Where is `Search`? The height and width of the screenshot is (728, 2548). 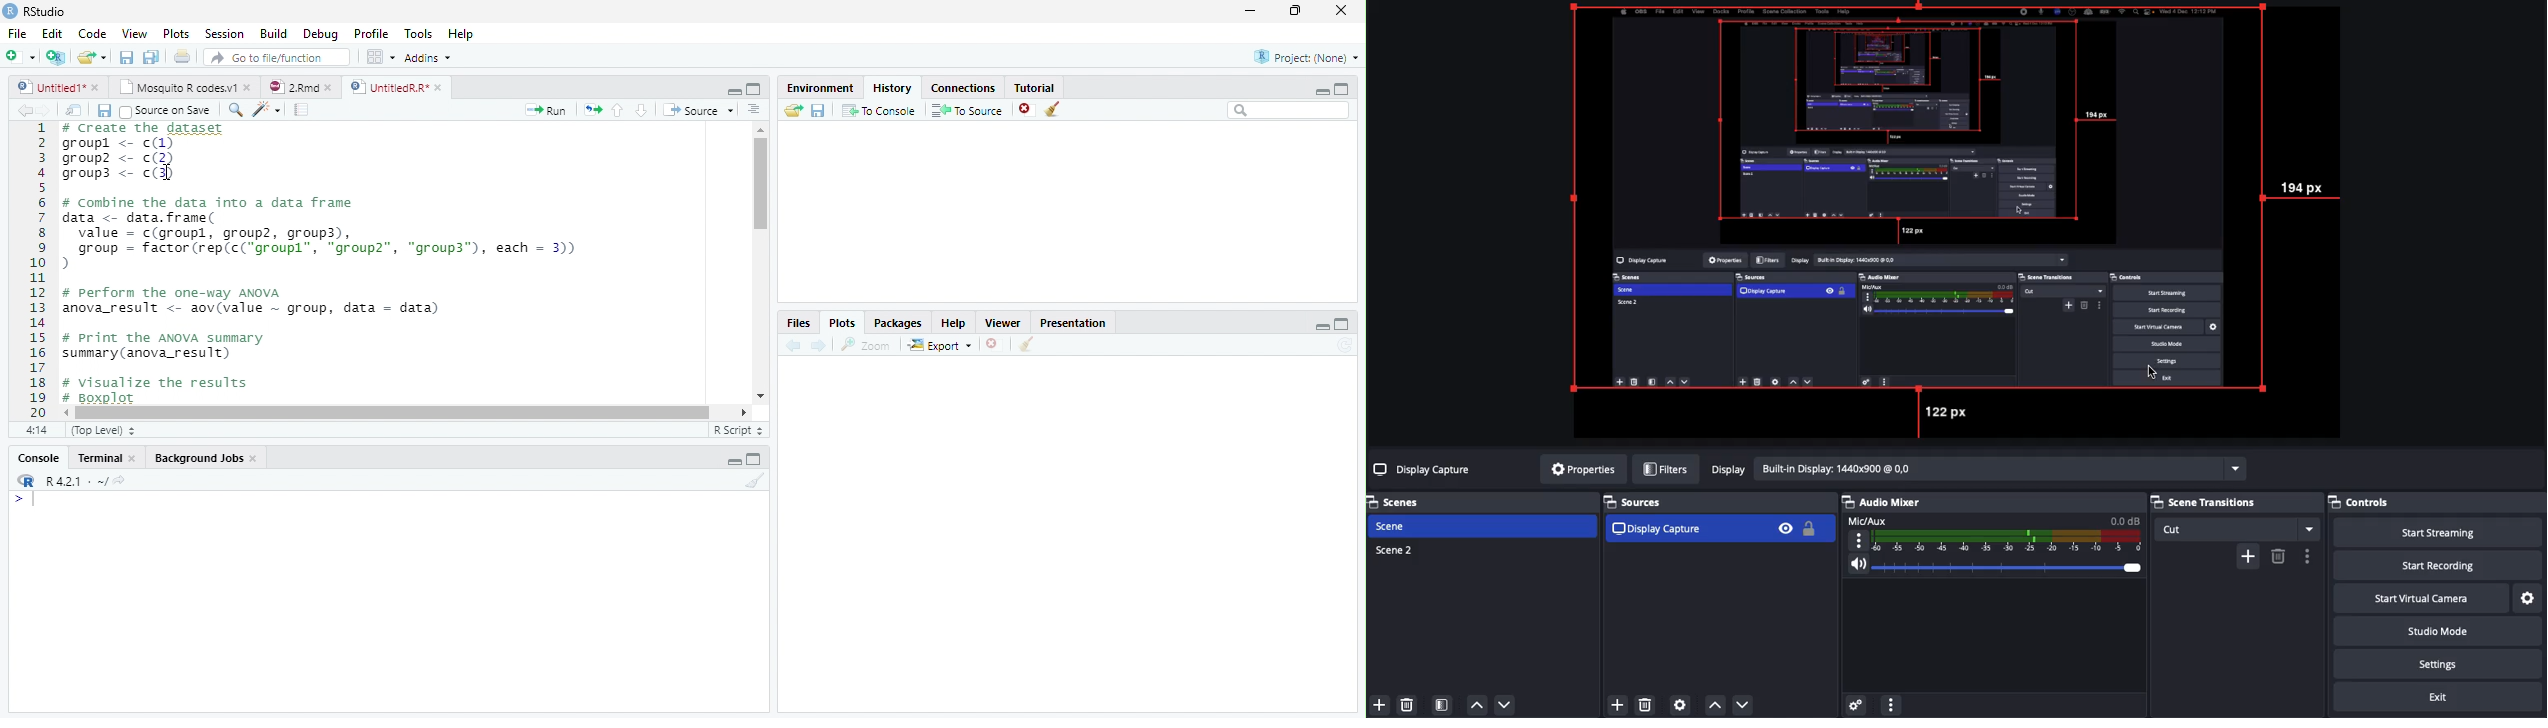 Search is located at coordinates (1289, 111).